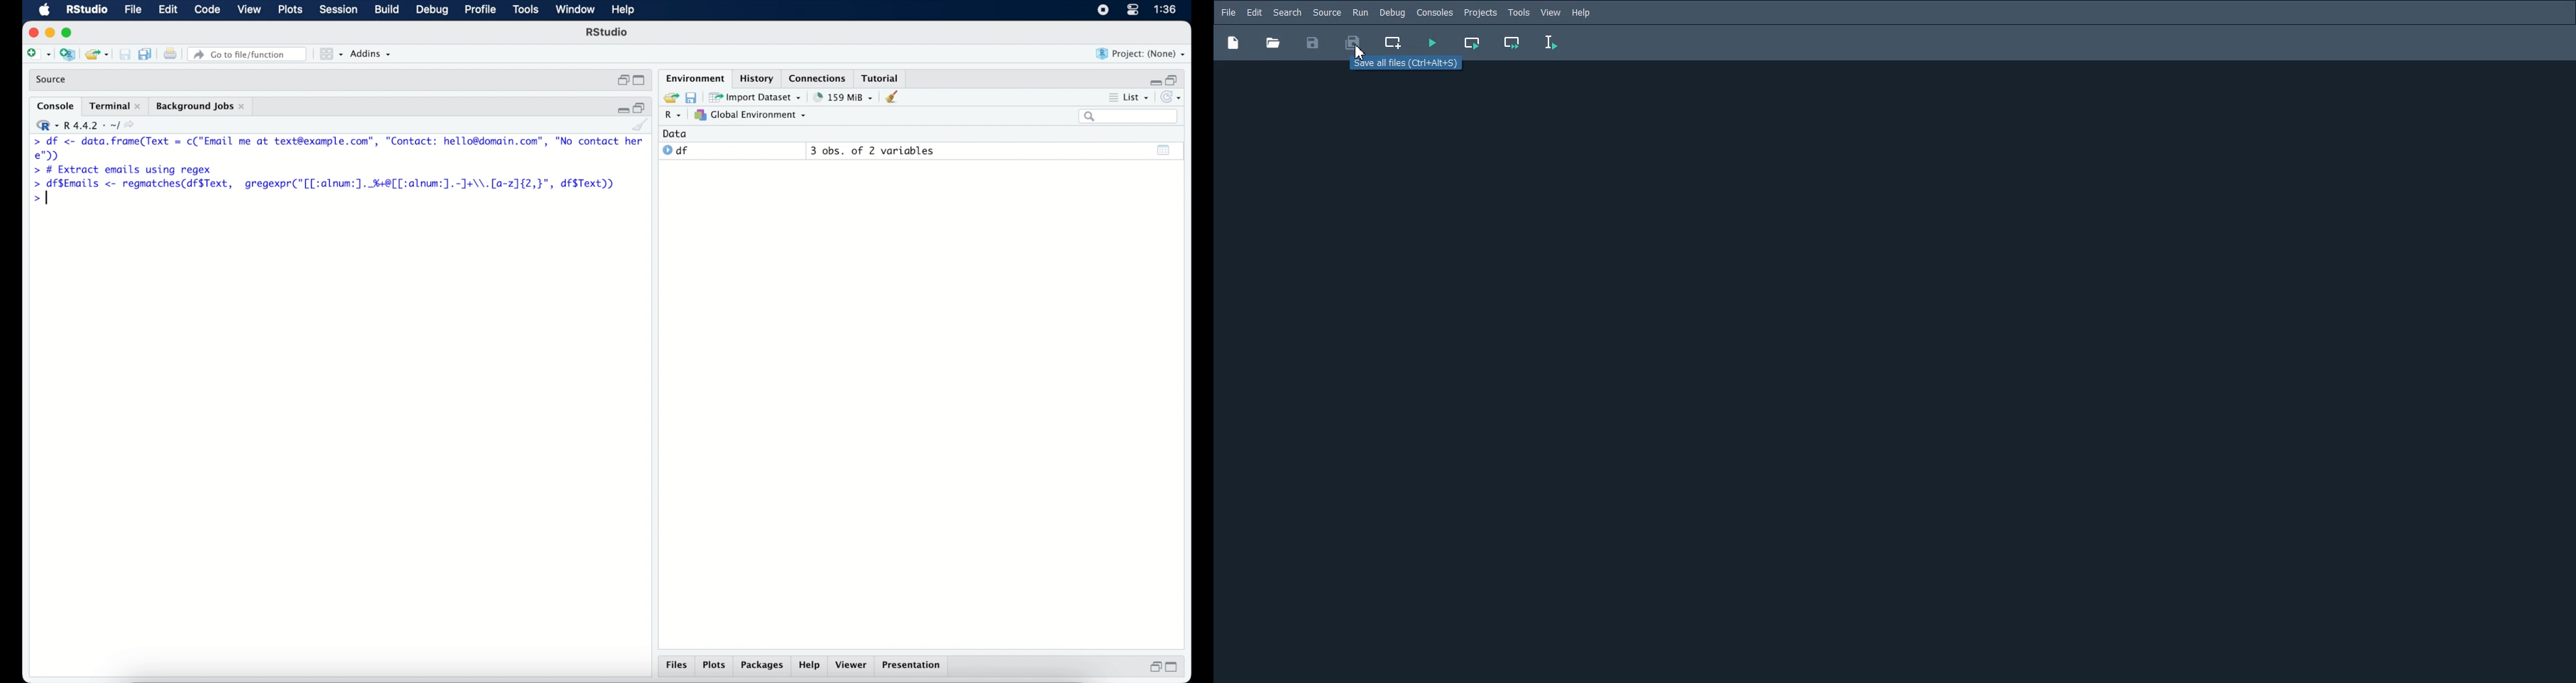 This screenshot has height=700, width=2576. Describe the element at coordinates (1142, 54) in the screenshot. I see `project (none)` at that location.